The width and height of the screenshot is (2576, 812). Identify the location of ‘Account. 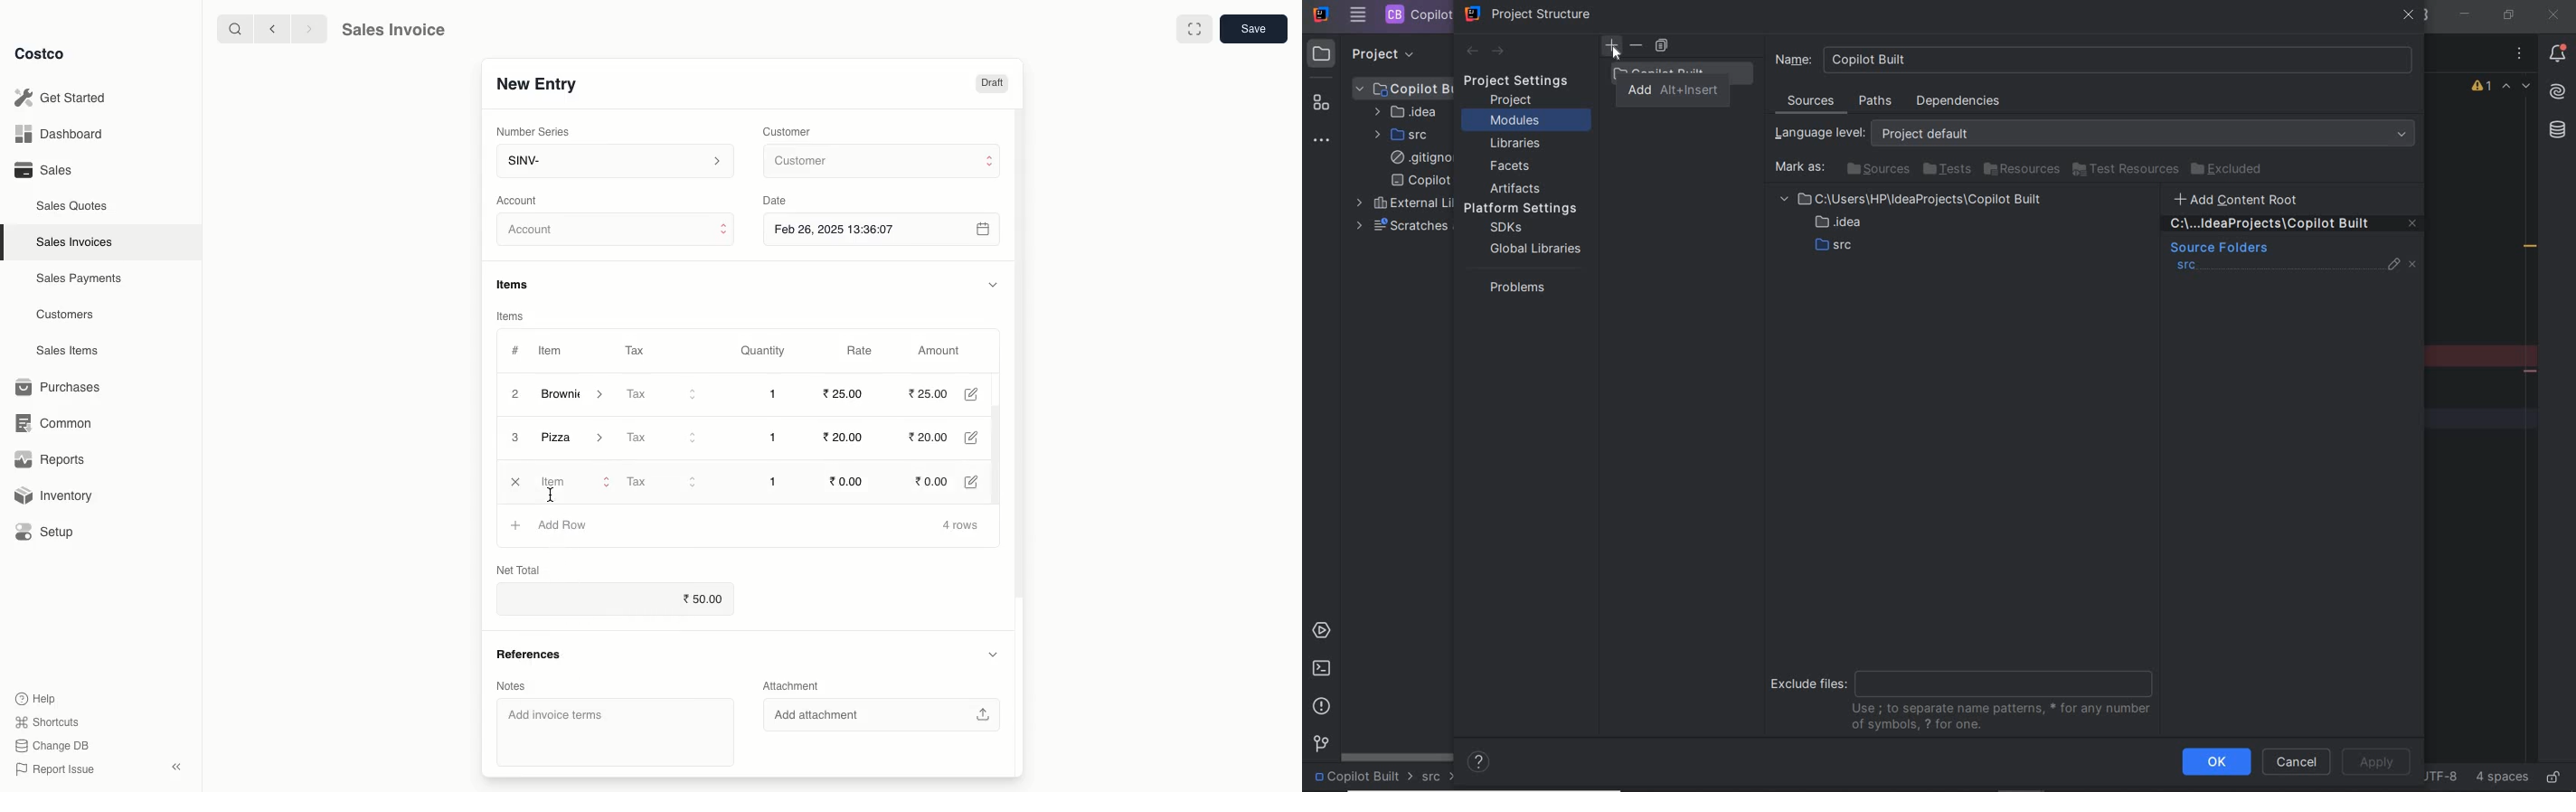
(521, 200).